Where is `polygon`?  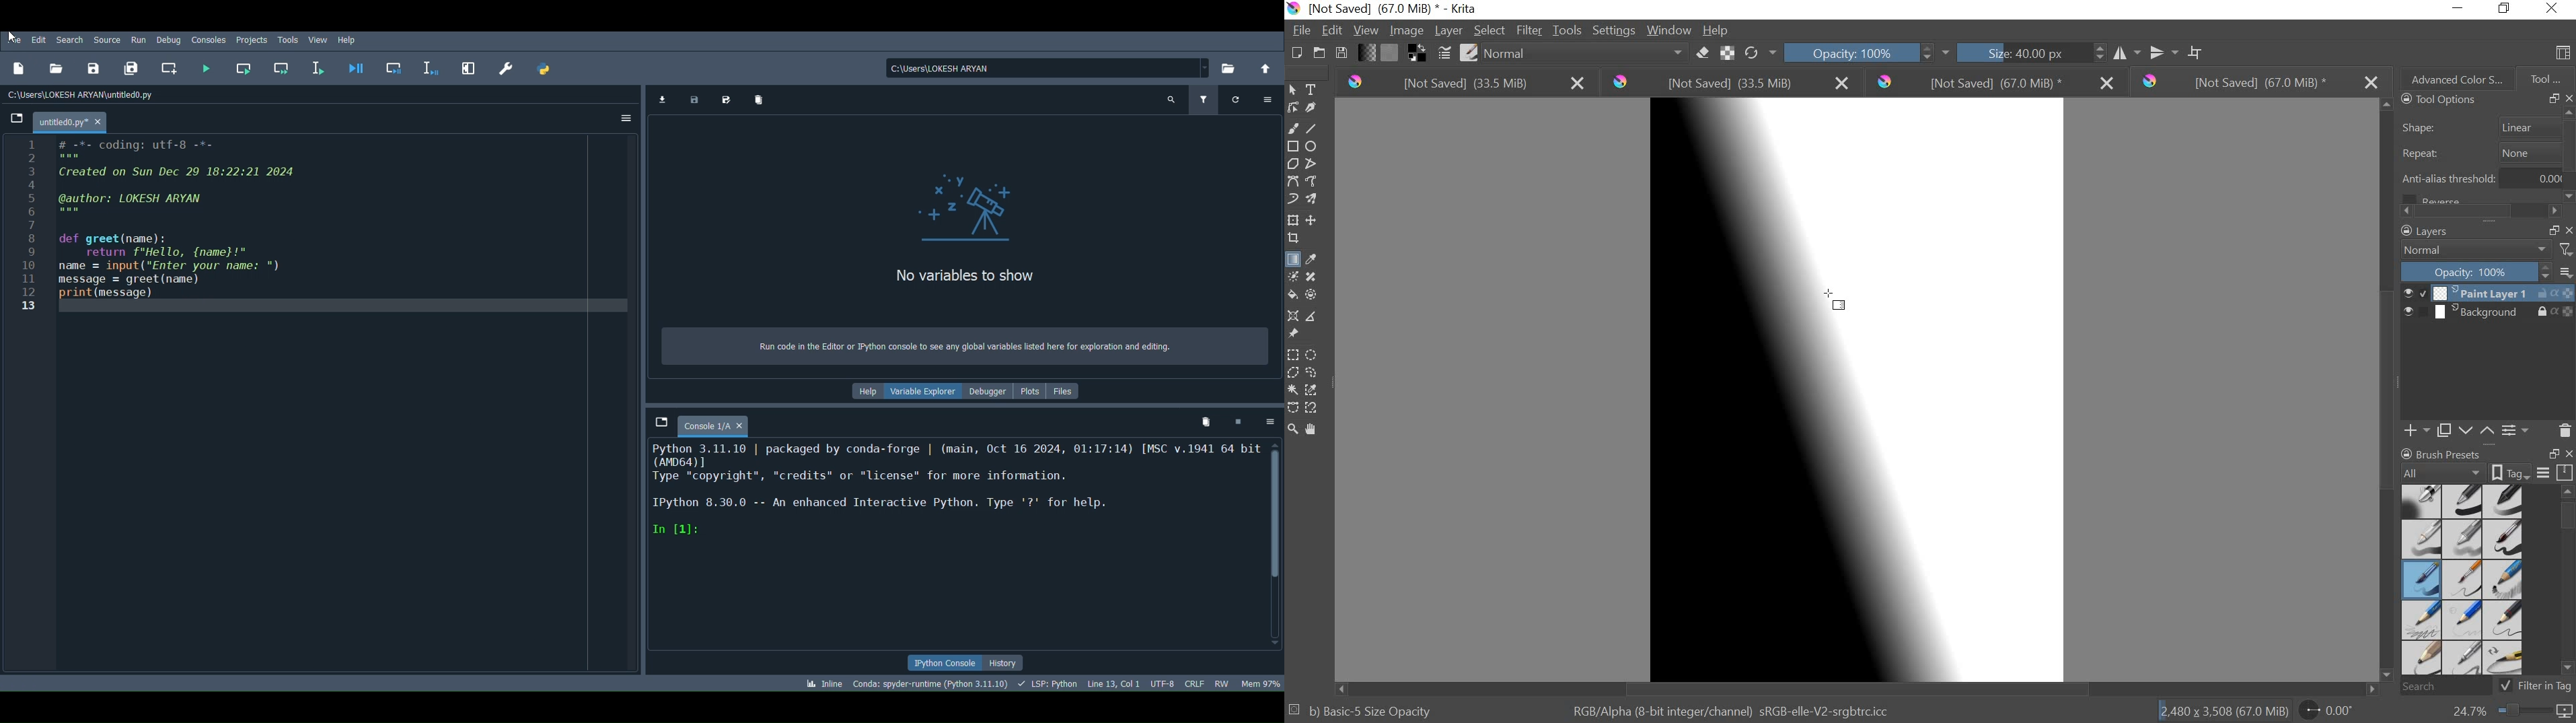 polygon is located at coordinates (1294, 163).